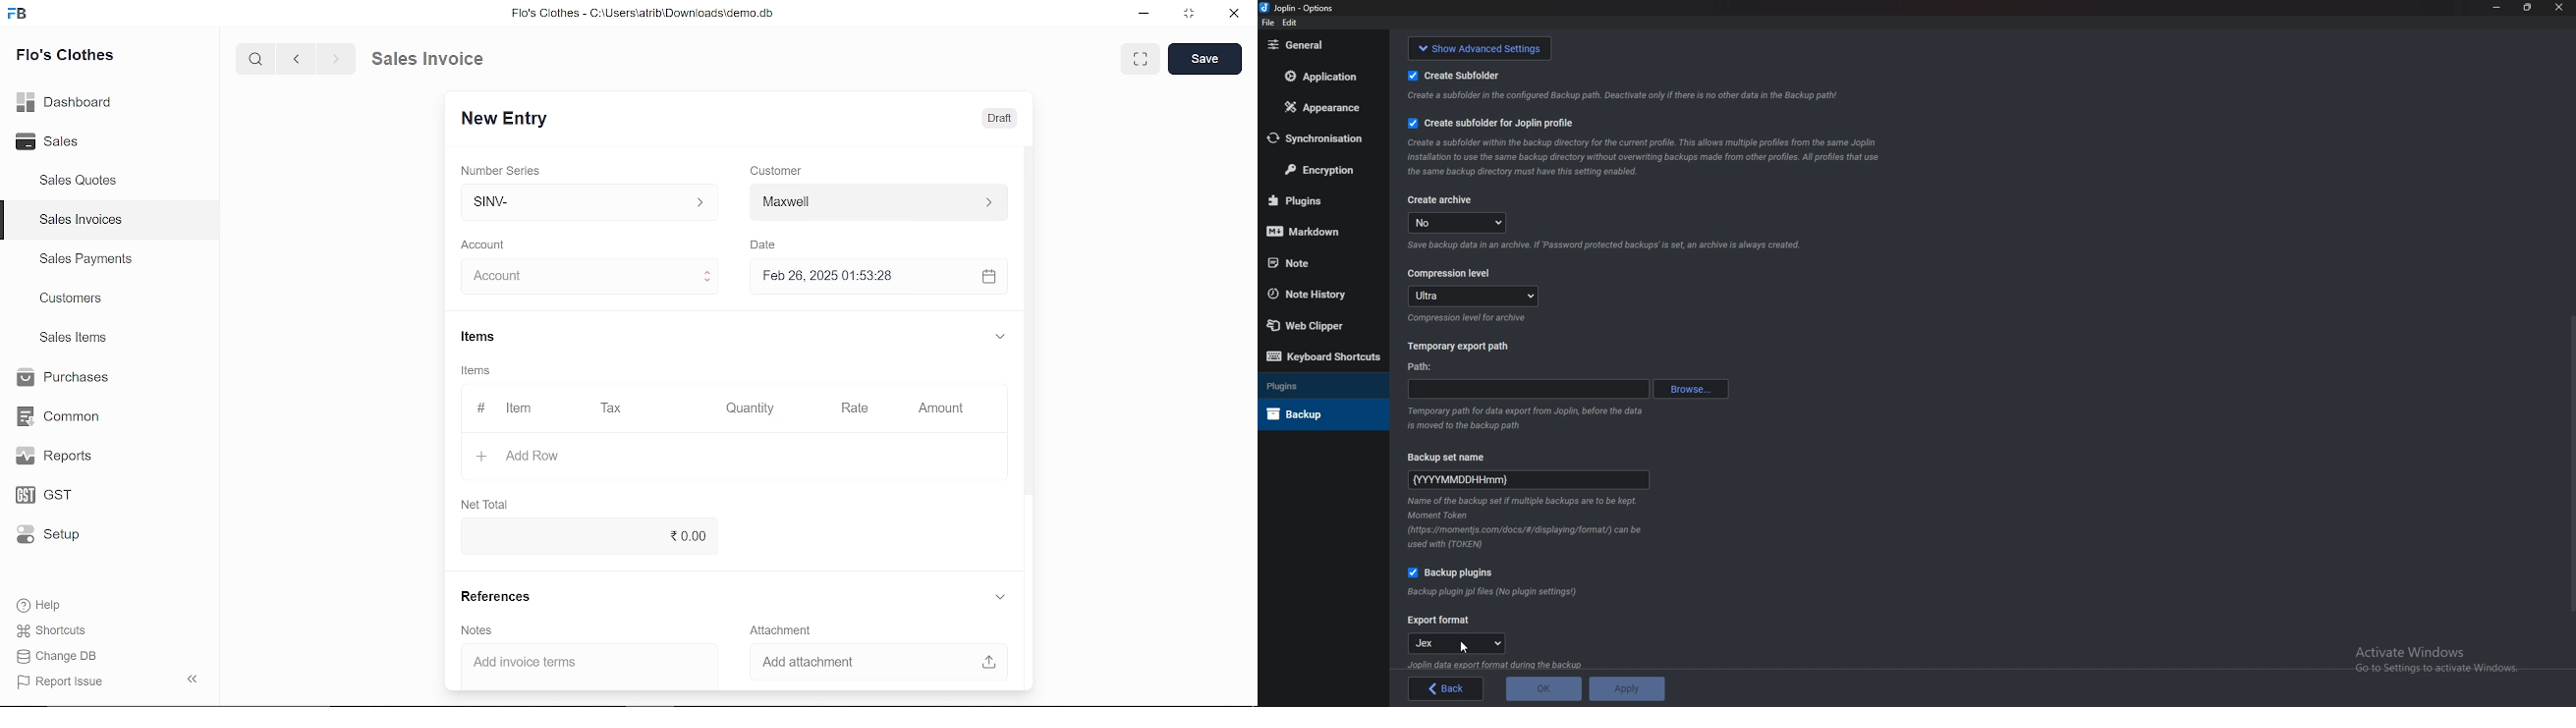 Image resolution: width=2576 pixels, height=728 pixels. Describe the element at coordinates (69, 142) in the screenshot. I see `Sales` at that location.